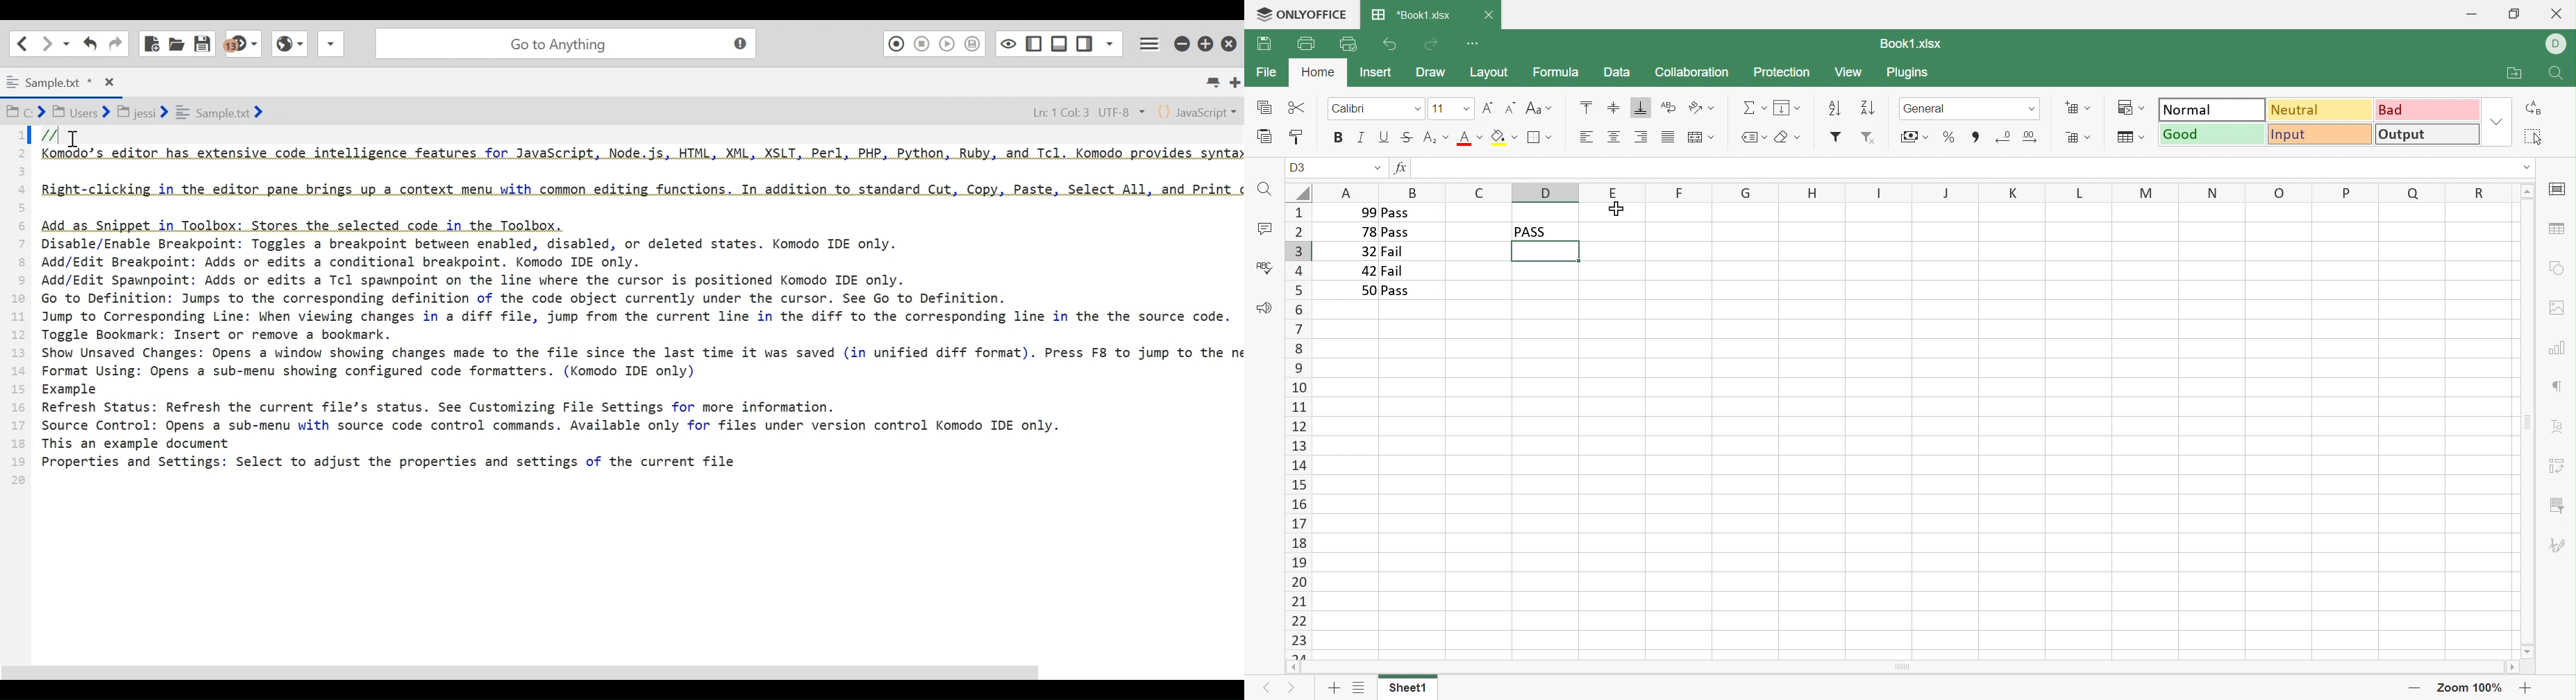  What do you see at coordinates (1848, 72) in the screenshot?
I see `View` at bounding box center [1848, 72].